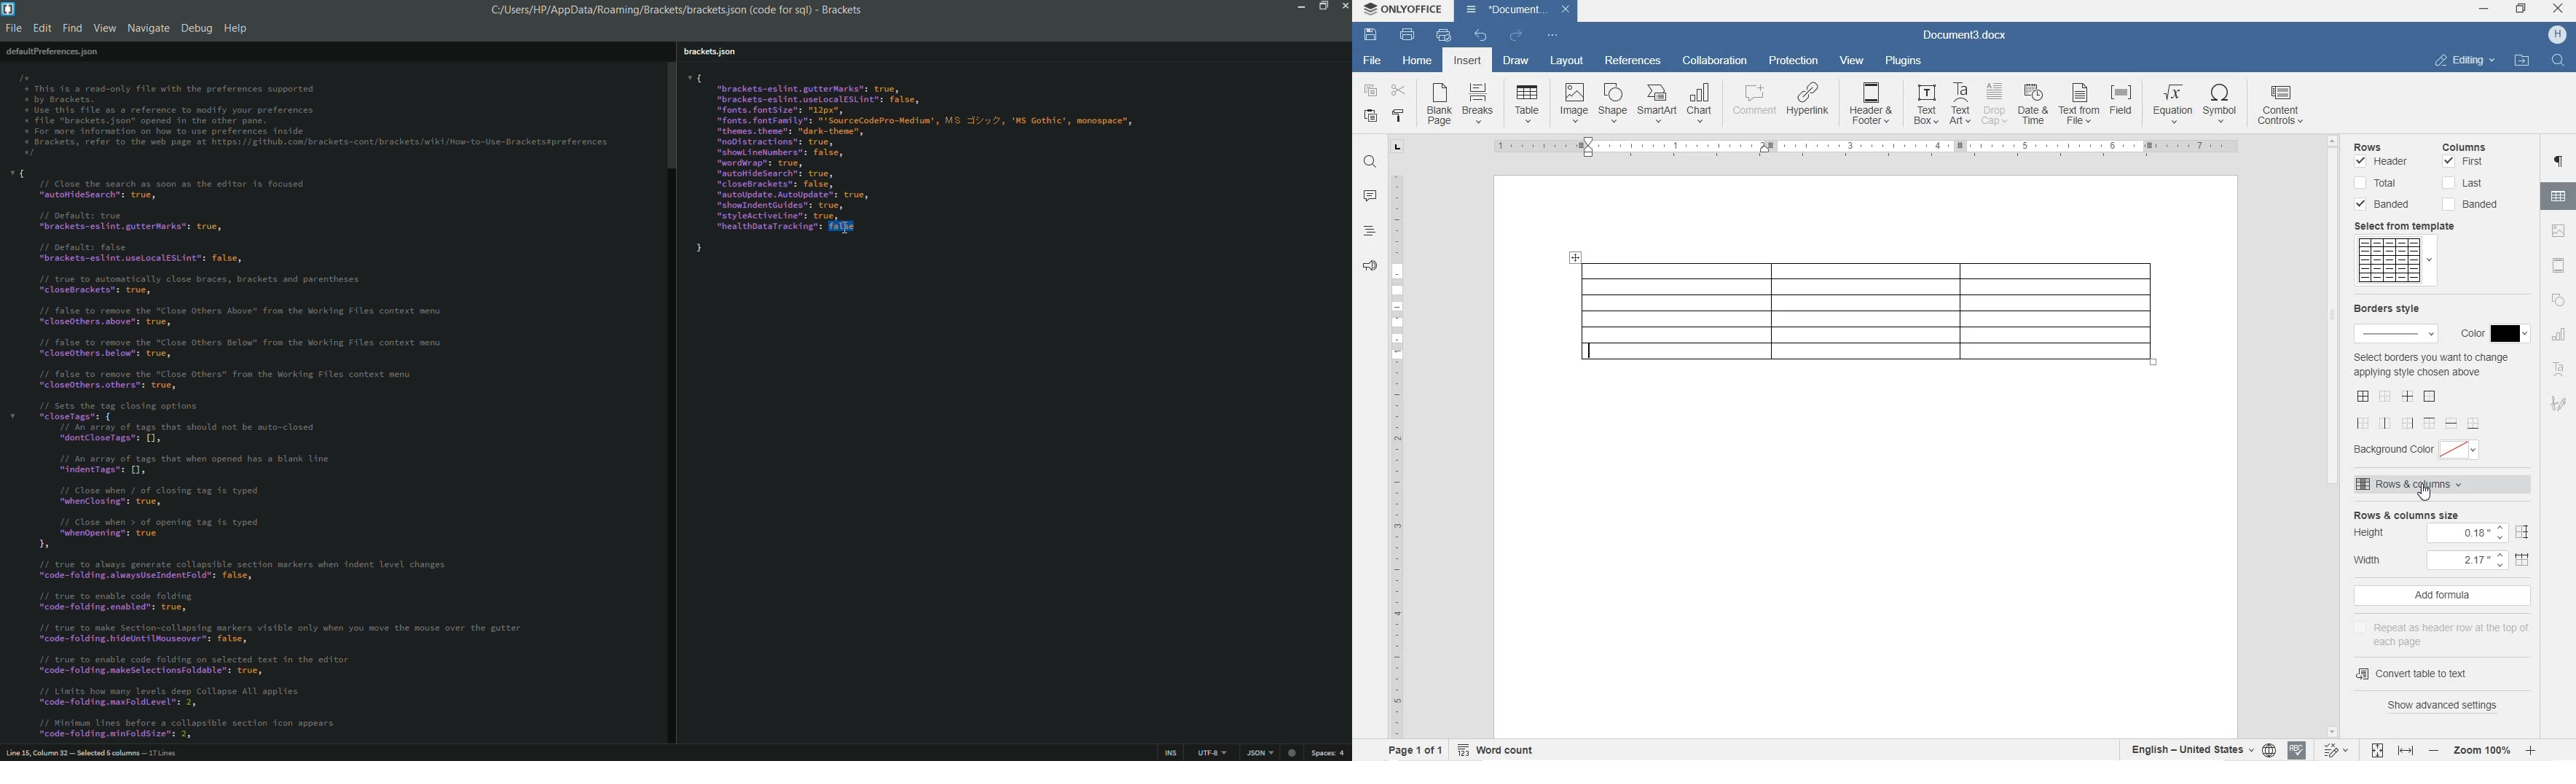 The width and height of the screenshot is (2576, 784). I want to click on columns, so click(2473, 145).